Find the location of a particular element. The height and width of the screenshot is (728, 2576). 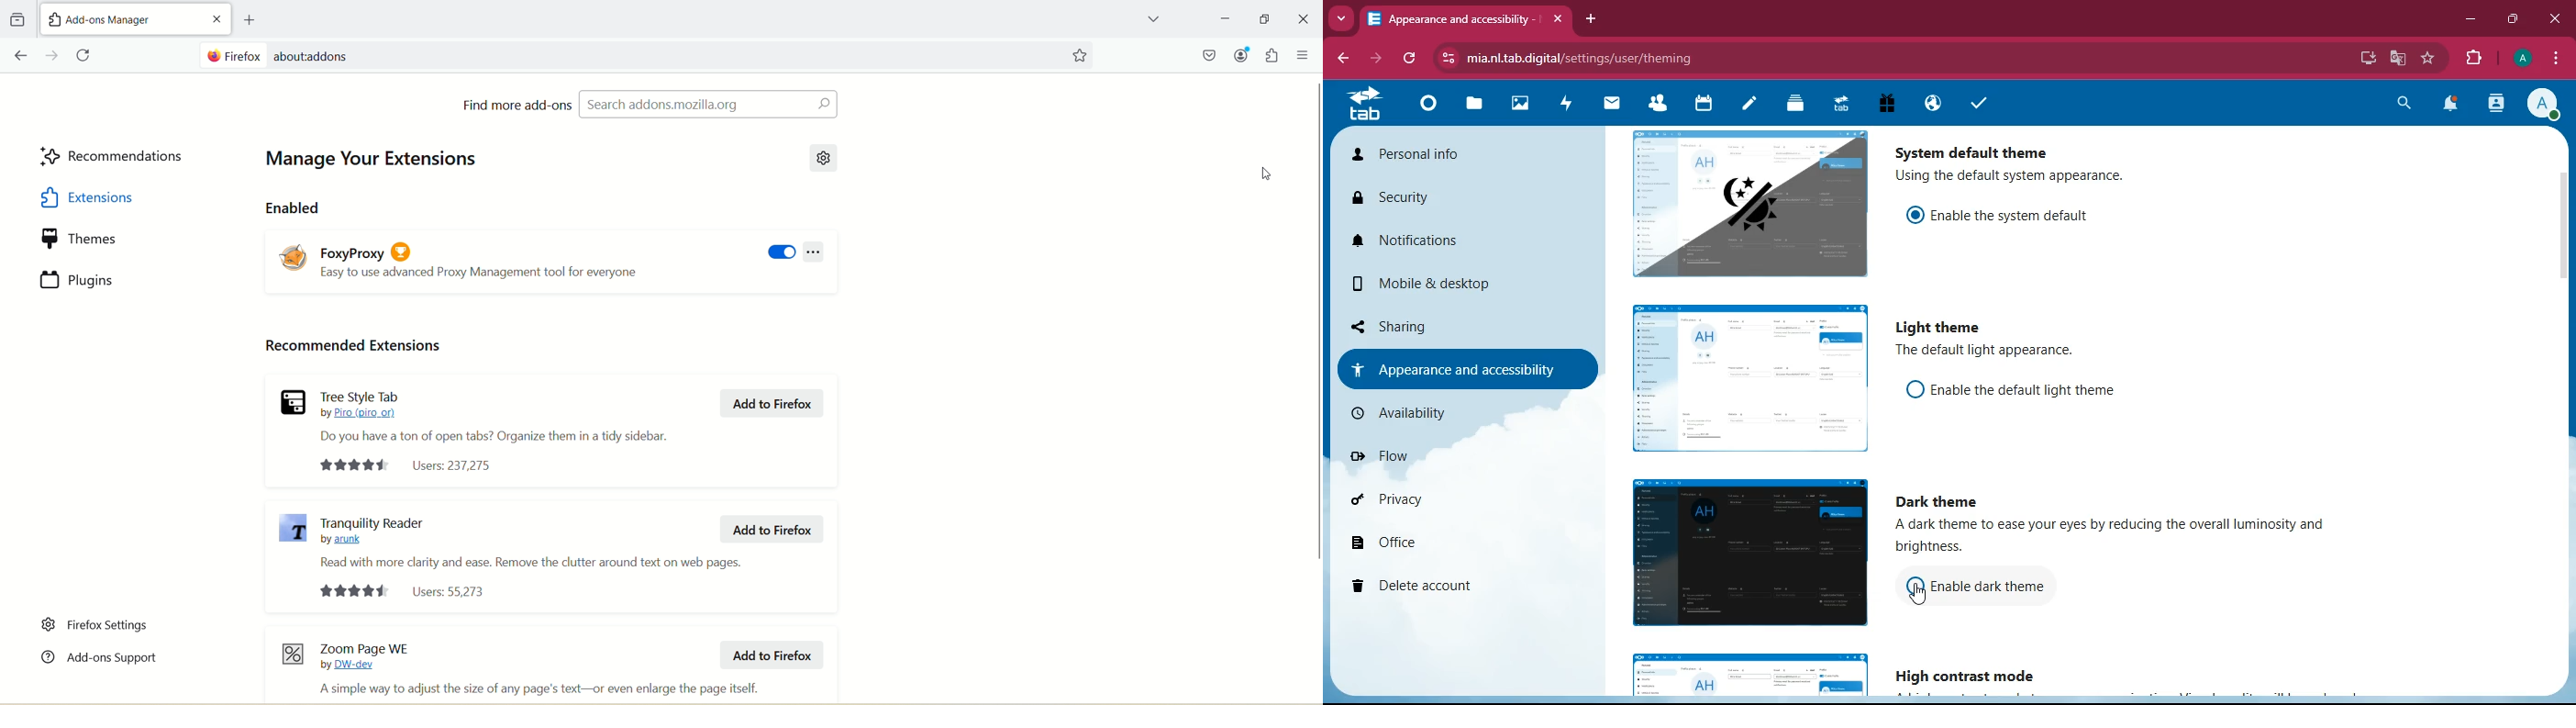

calendar is located at coordinates (1704, 105).